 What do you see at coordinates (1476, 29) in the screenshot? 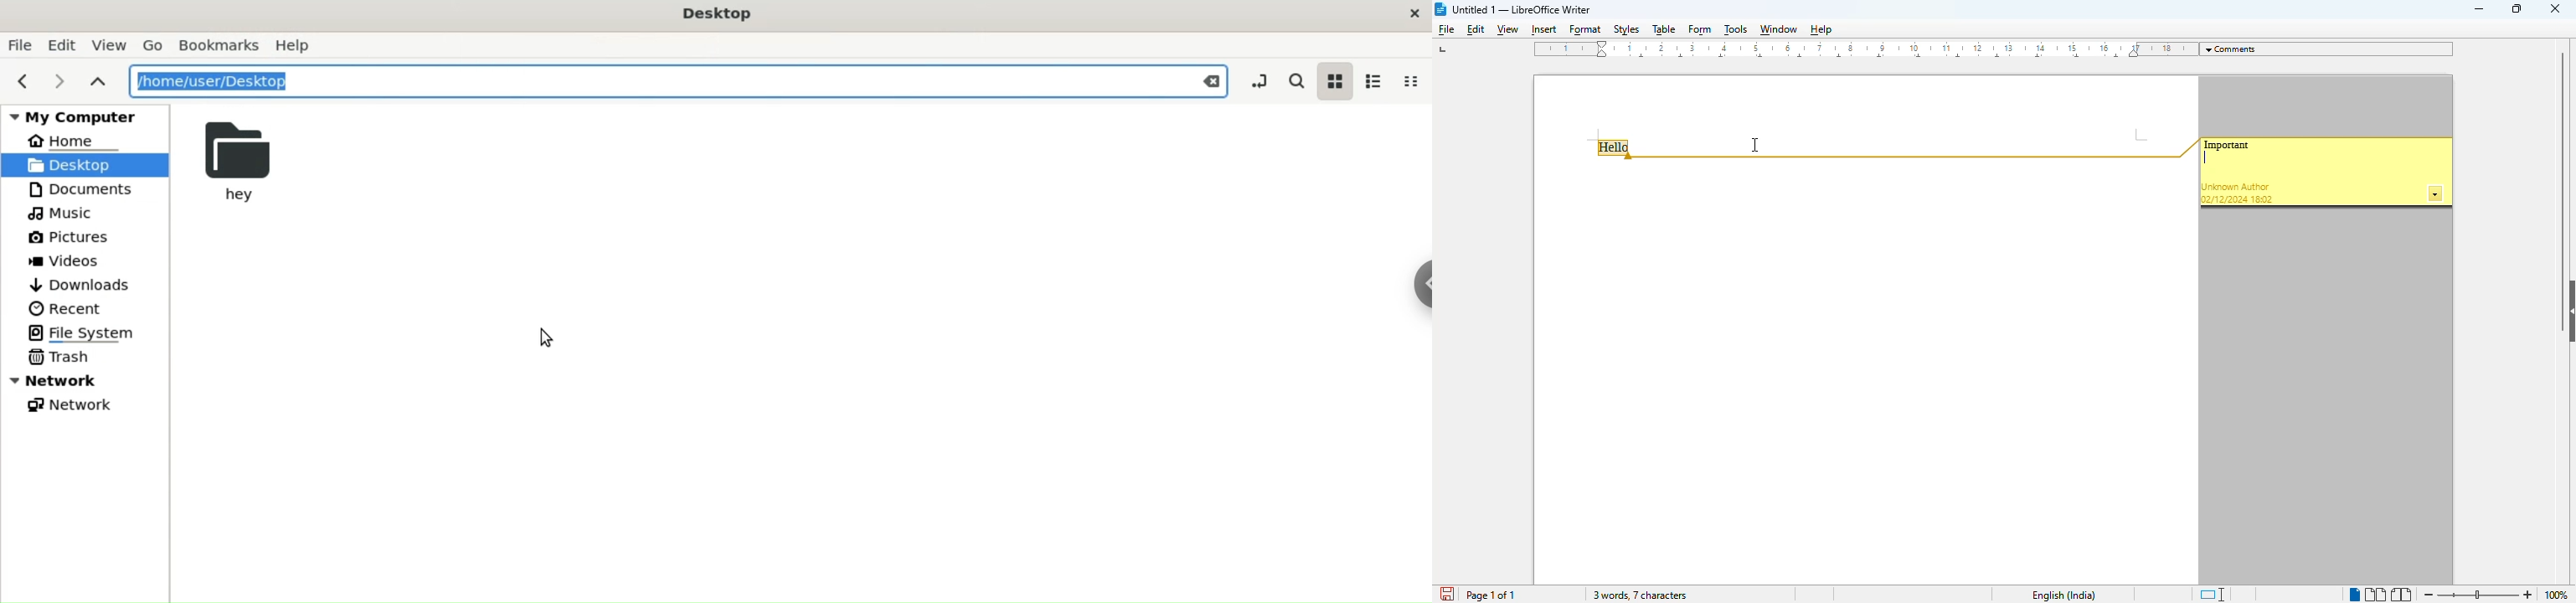
I see `edit` at bounding box center [1476, 29].